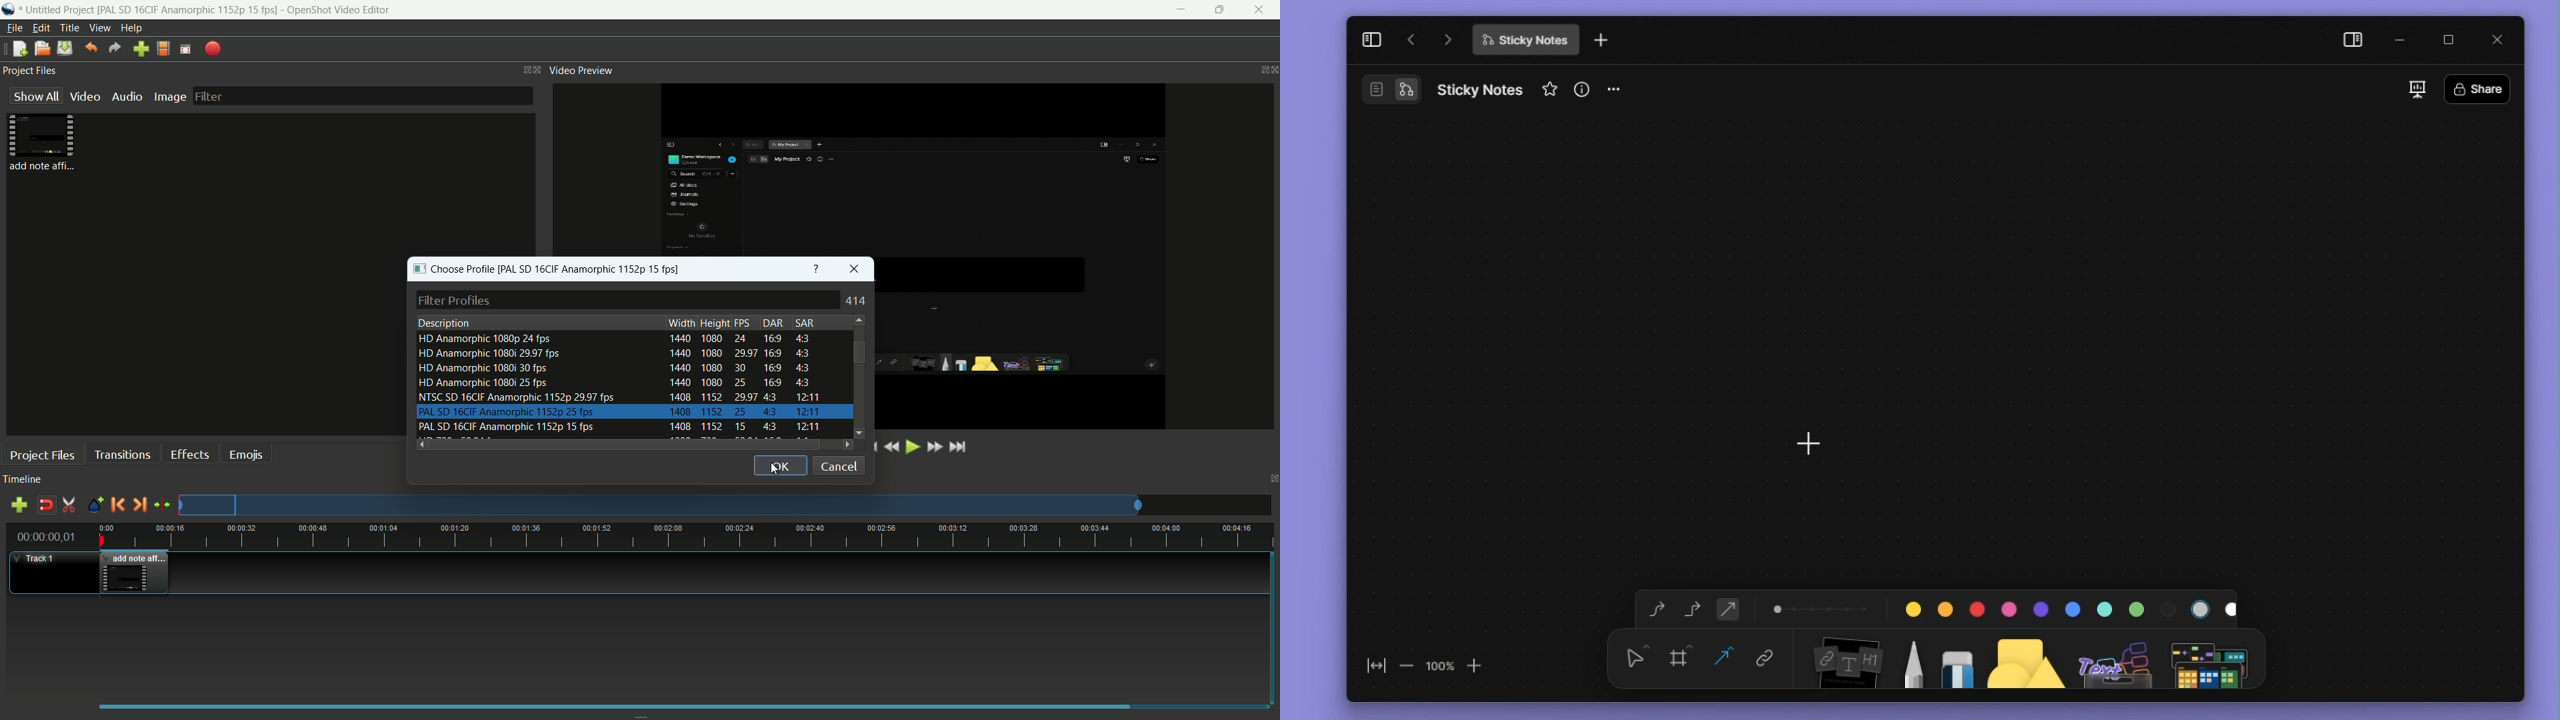  What do you see at coordinates (615, 383) in the screenshot?
I see `profile-4` at bounding box center [615, 383].